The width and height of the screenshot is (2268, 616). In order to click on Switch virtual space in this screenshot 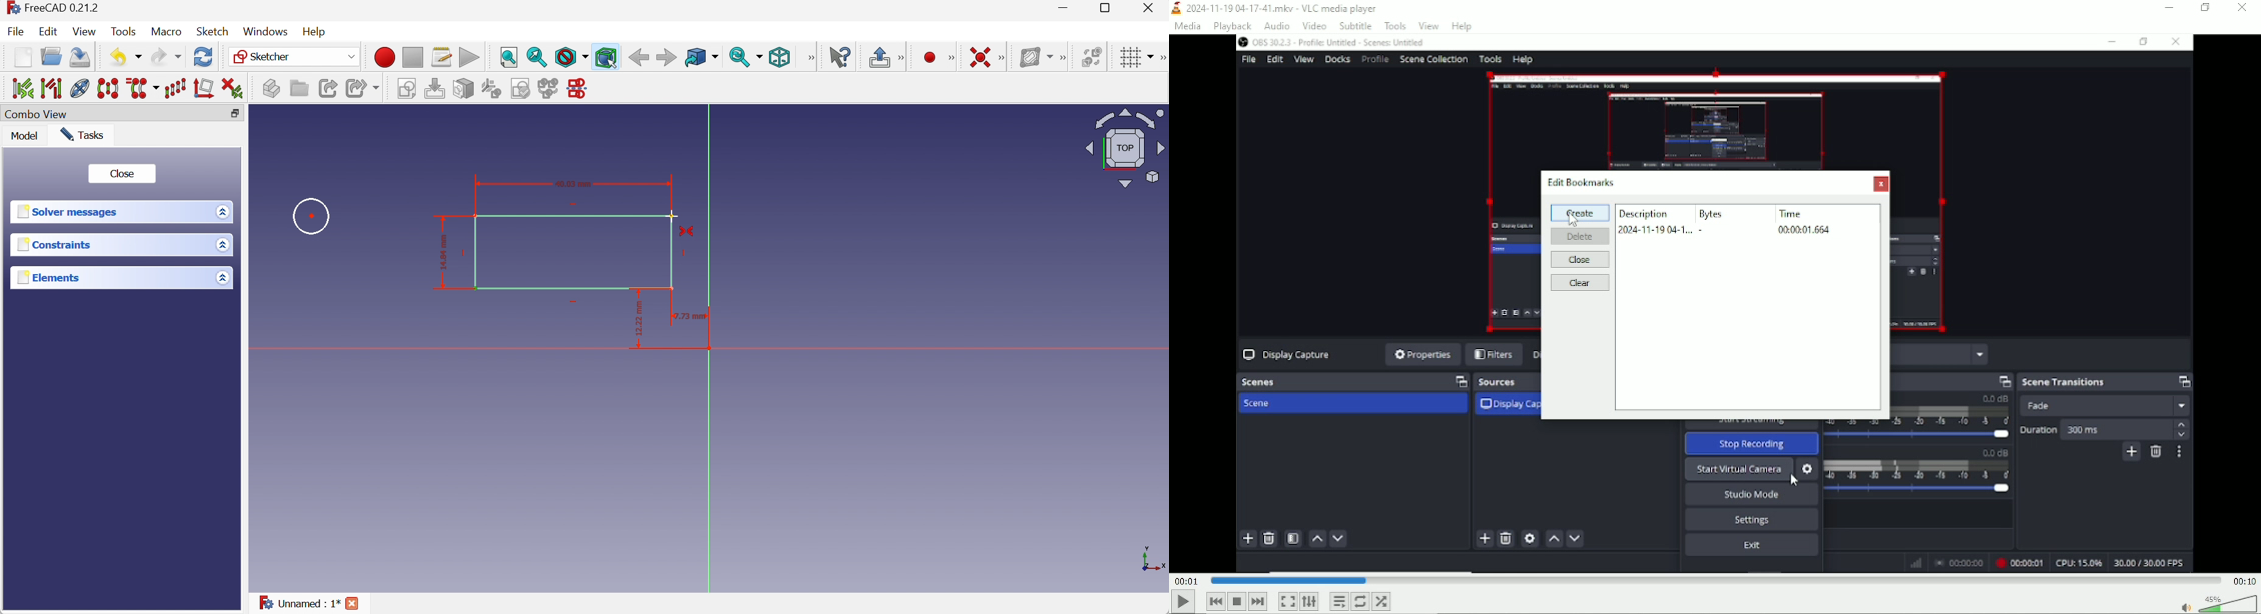, I will do `click(1092, 57)`.